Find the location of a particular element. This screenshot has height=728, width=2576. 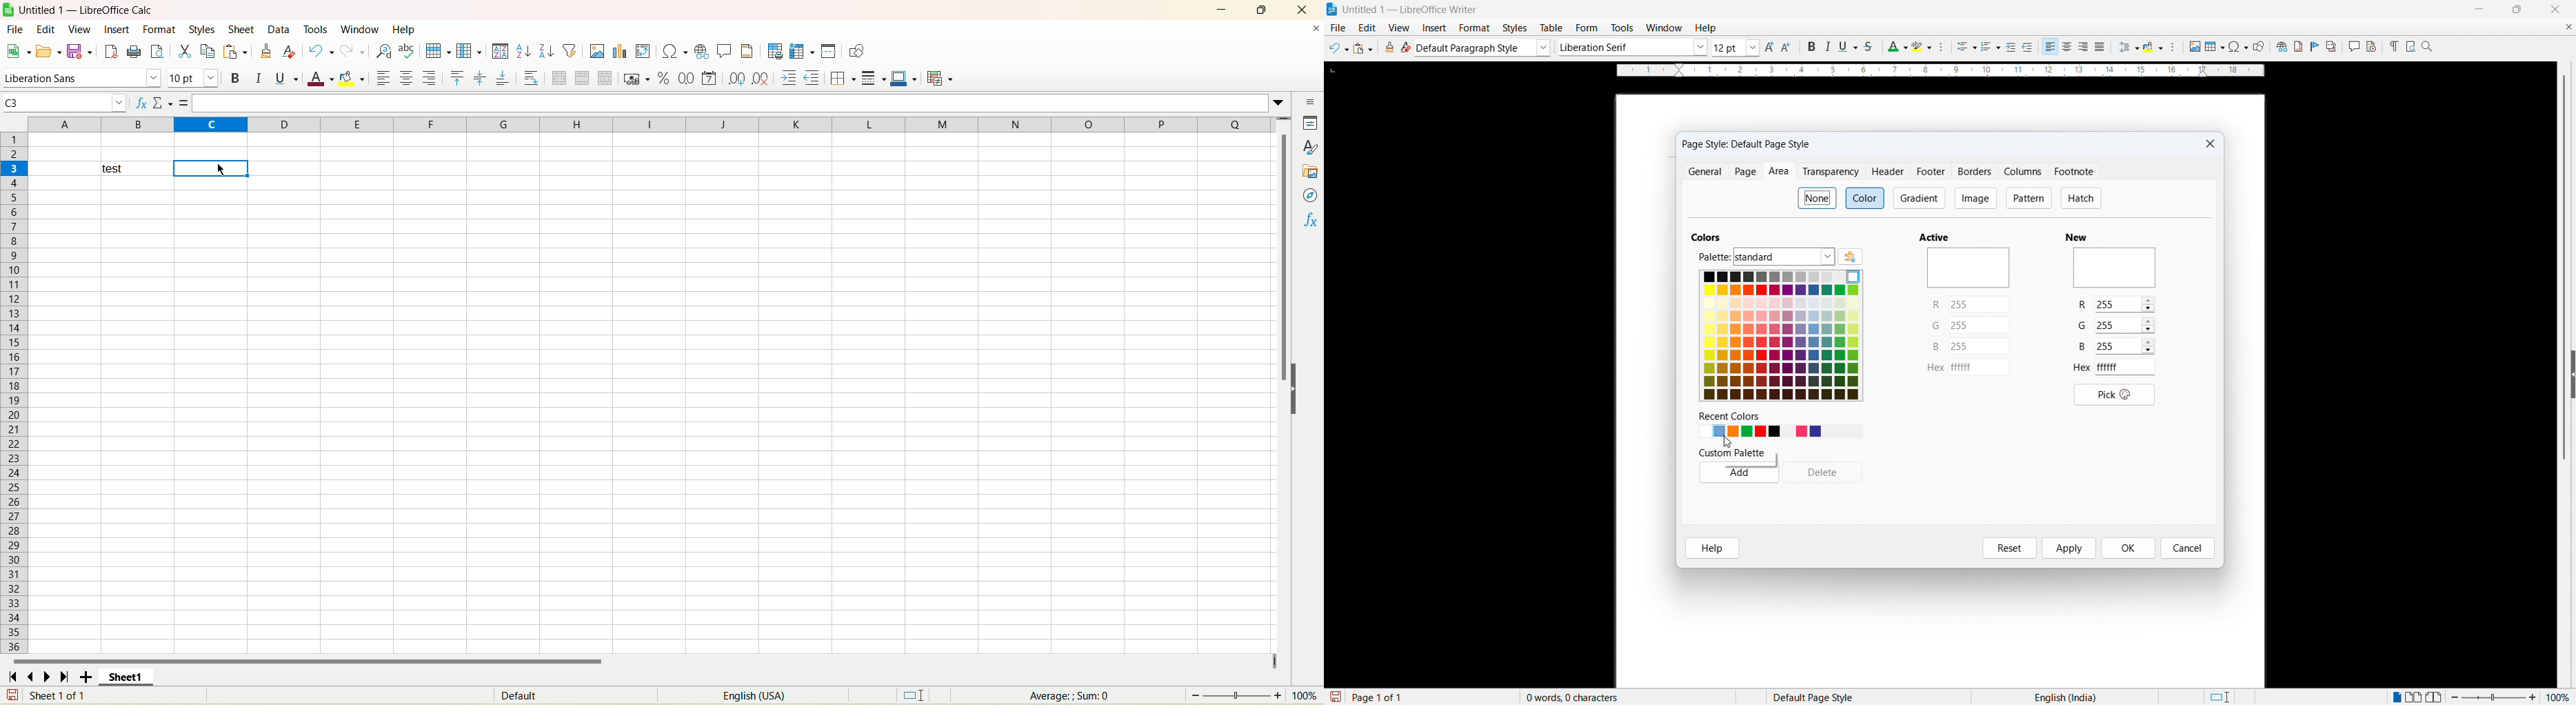

border style is located at coordinates (874, 78).